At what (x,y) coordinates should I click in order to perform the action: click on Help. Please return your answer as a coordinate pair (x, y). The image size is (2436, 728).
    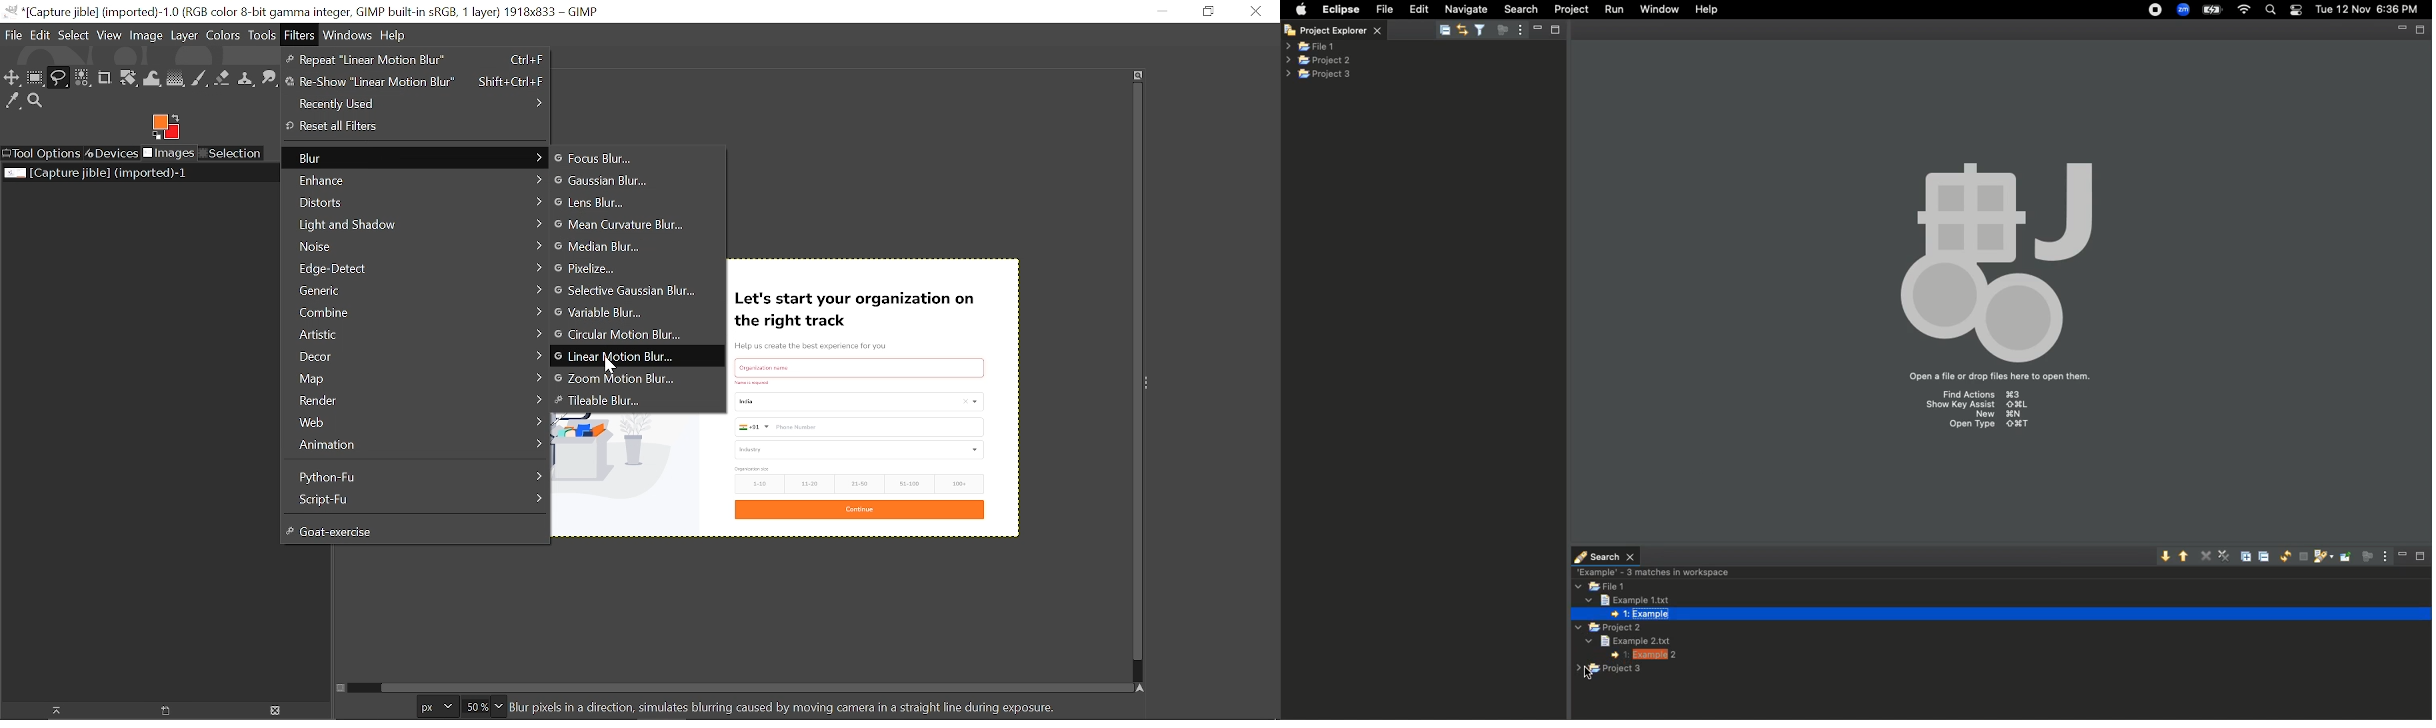
    Looking at the image, I should click on (394, 36).